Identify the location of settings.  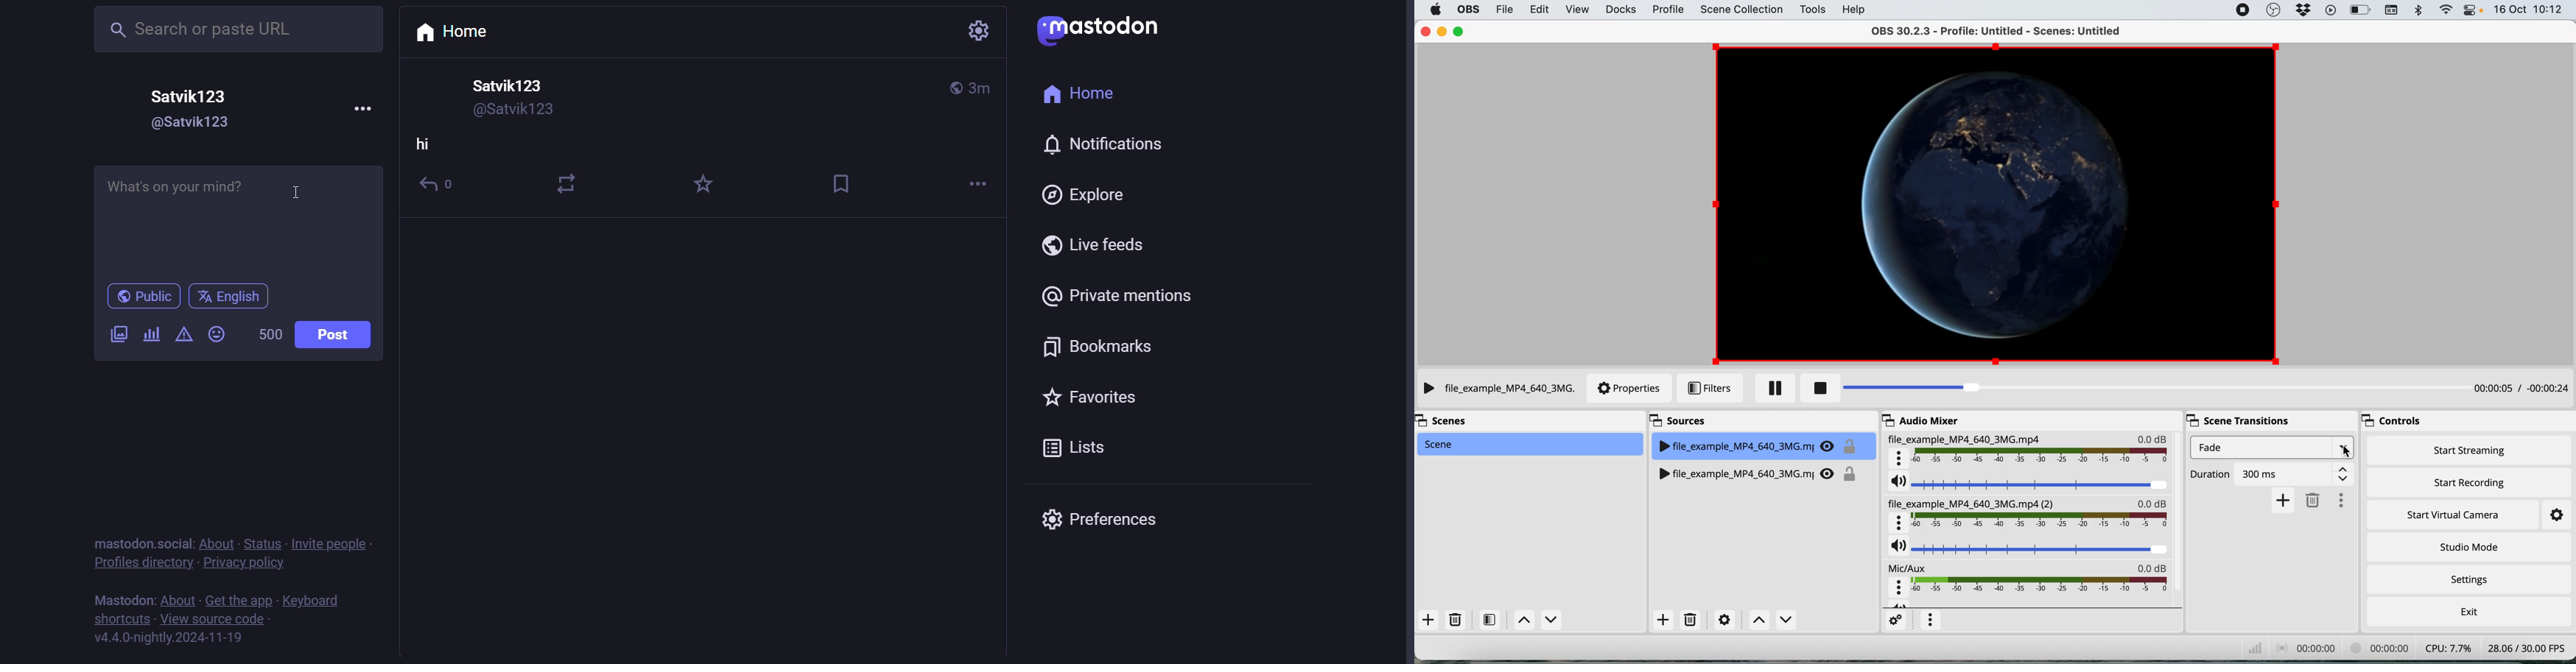
(1893, 620).